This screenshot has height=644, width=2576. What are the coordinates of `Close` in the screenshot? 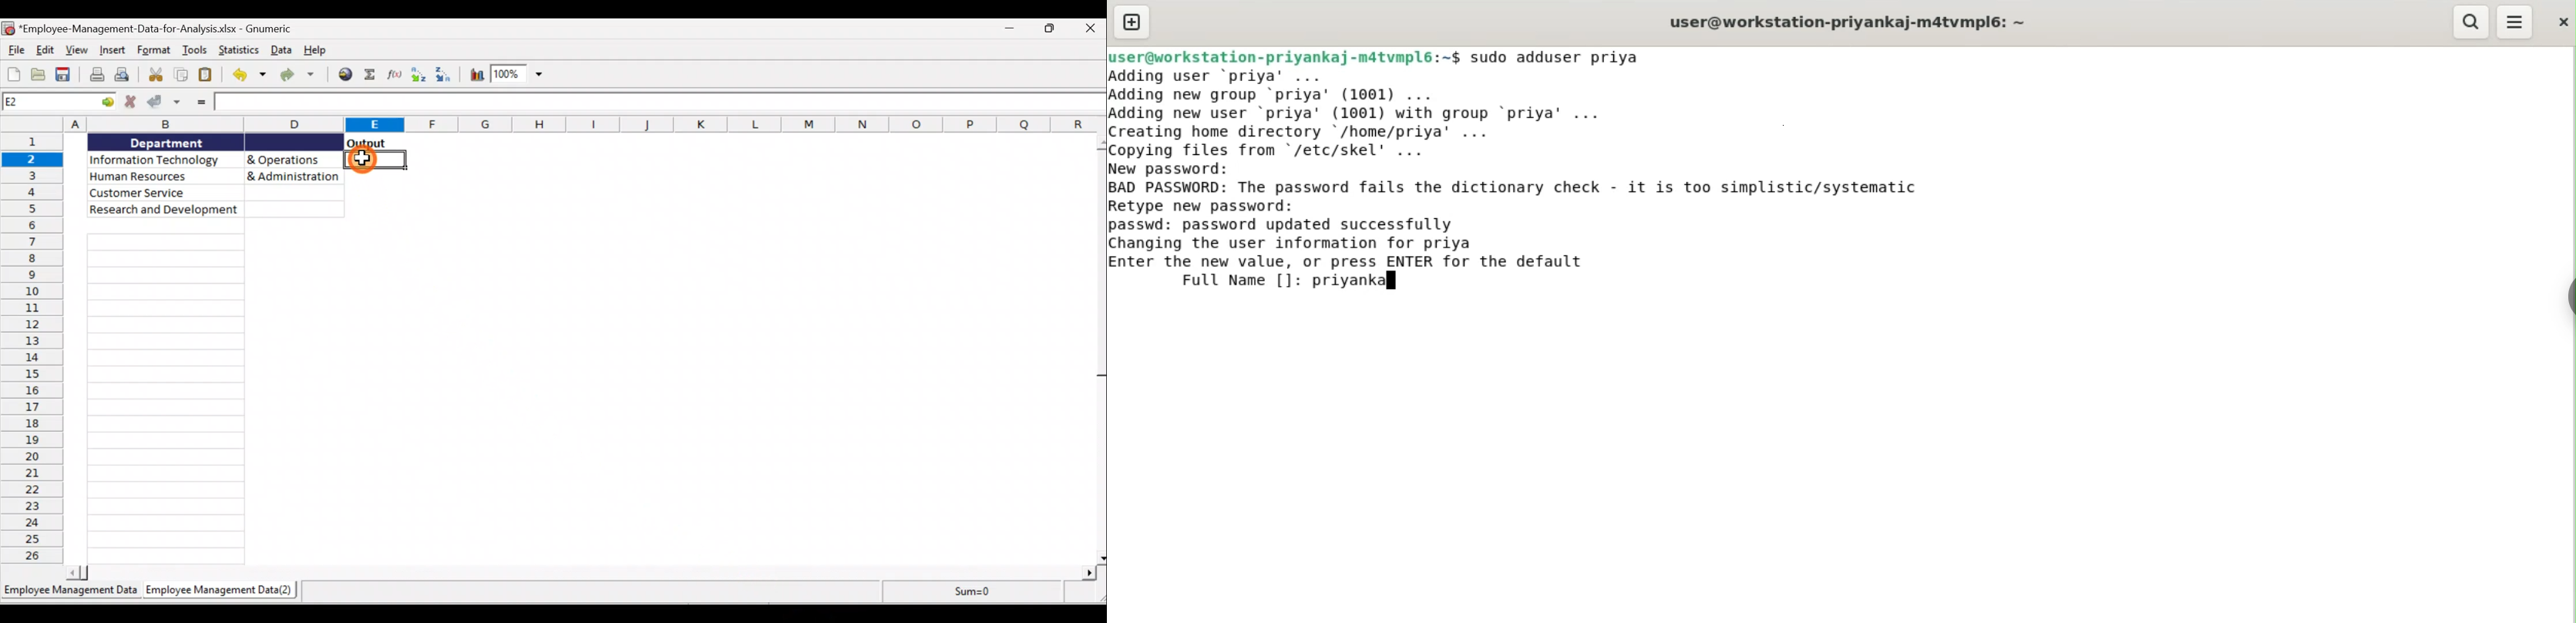 It's located at (1090, 31).